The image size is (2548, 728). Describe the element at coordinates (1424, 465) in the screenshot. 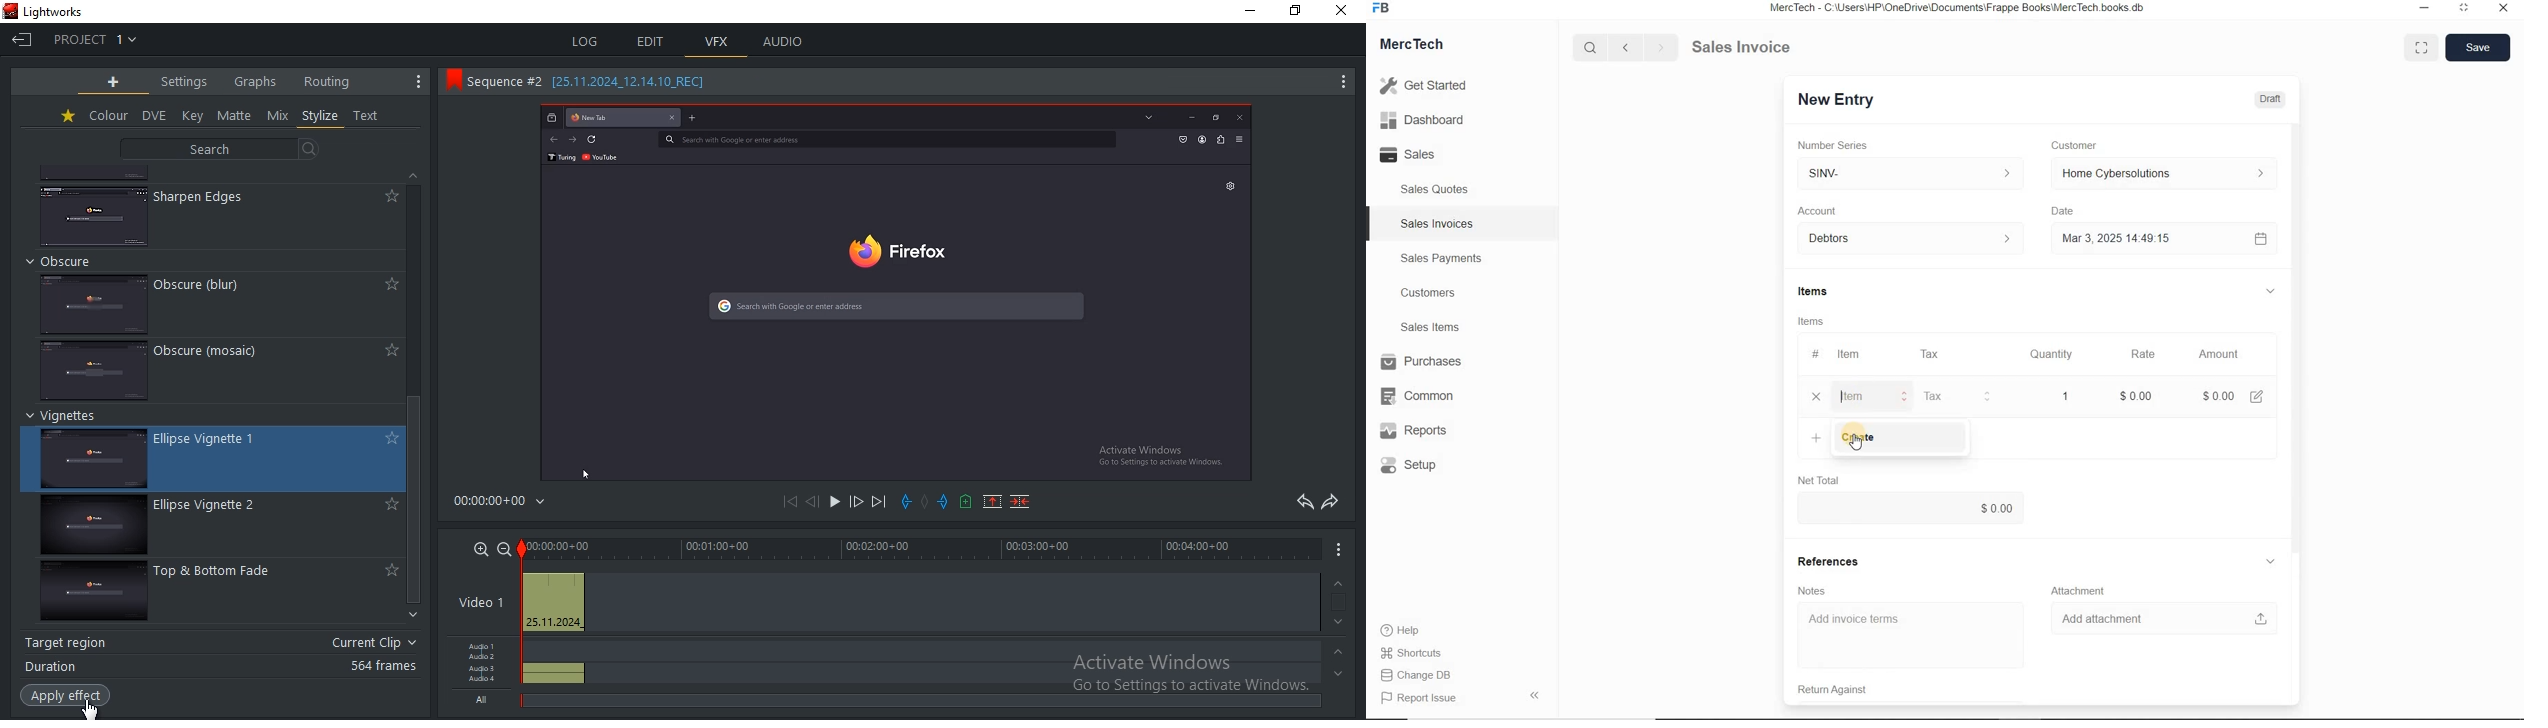

I see `Setup` at that location.